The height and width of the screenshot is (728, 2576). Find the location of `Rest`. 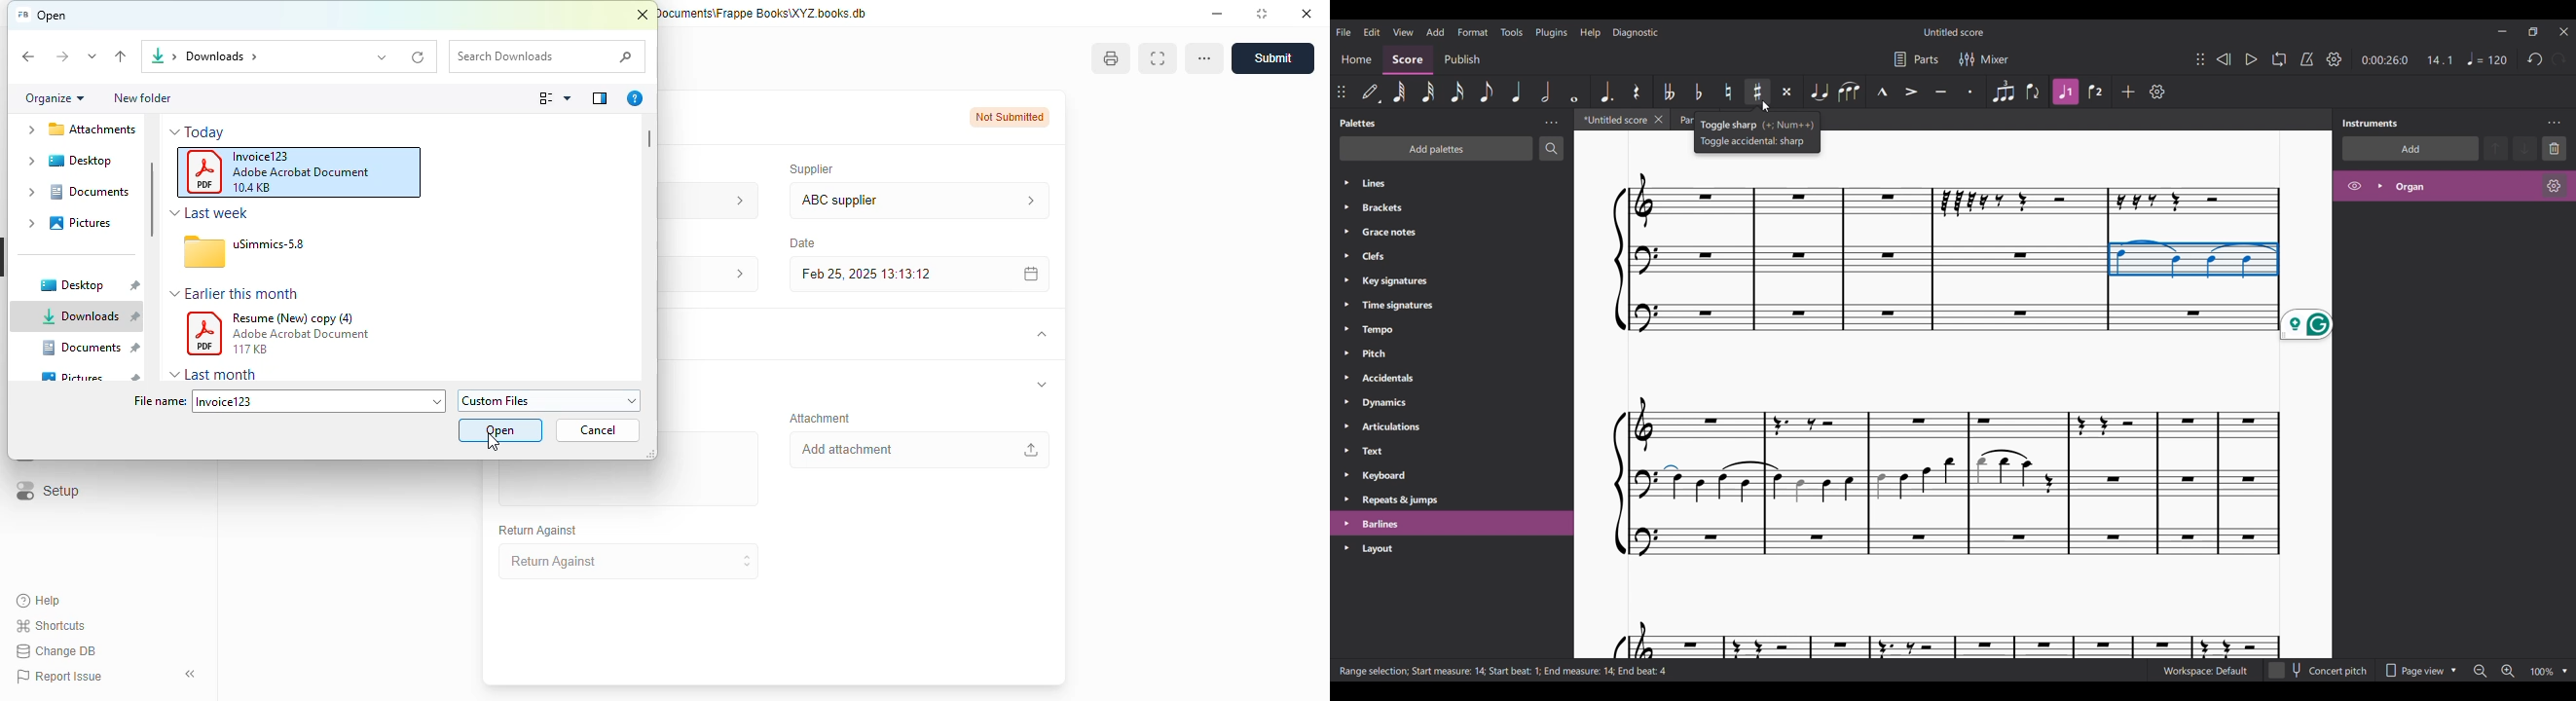

Rest is located at coordinates (1636, 91).